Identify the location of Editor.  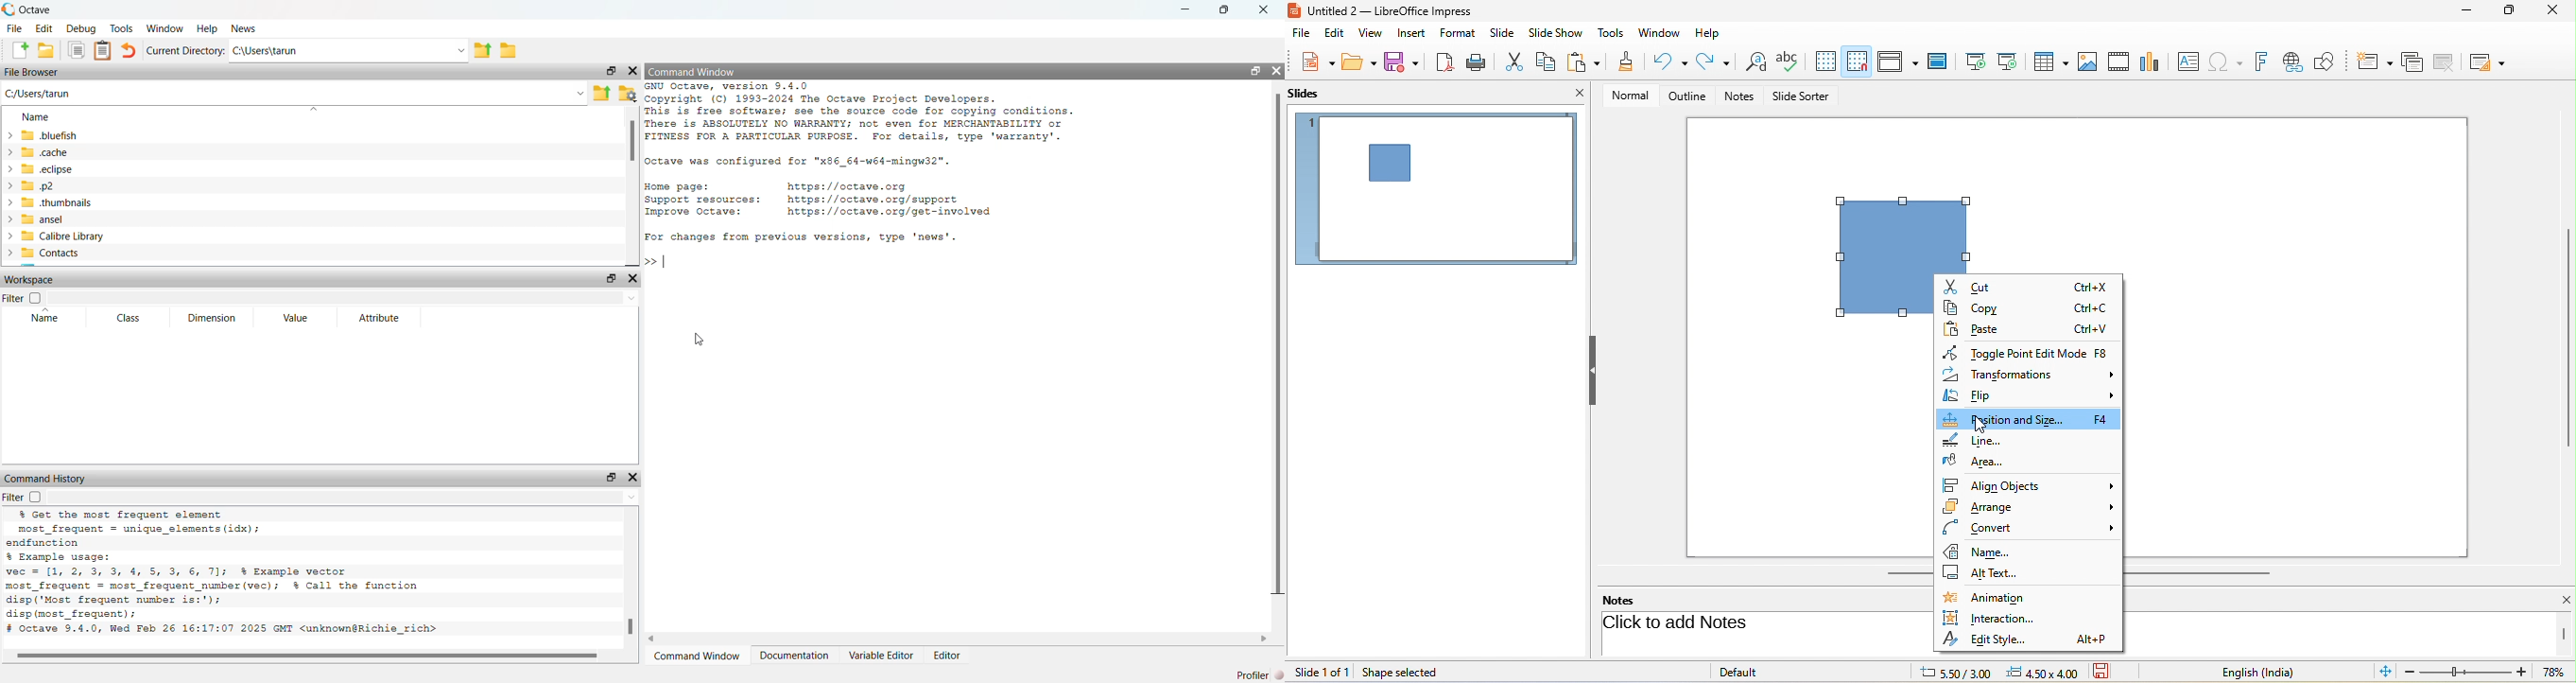
(946, 656).